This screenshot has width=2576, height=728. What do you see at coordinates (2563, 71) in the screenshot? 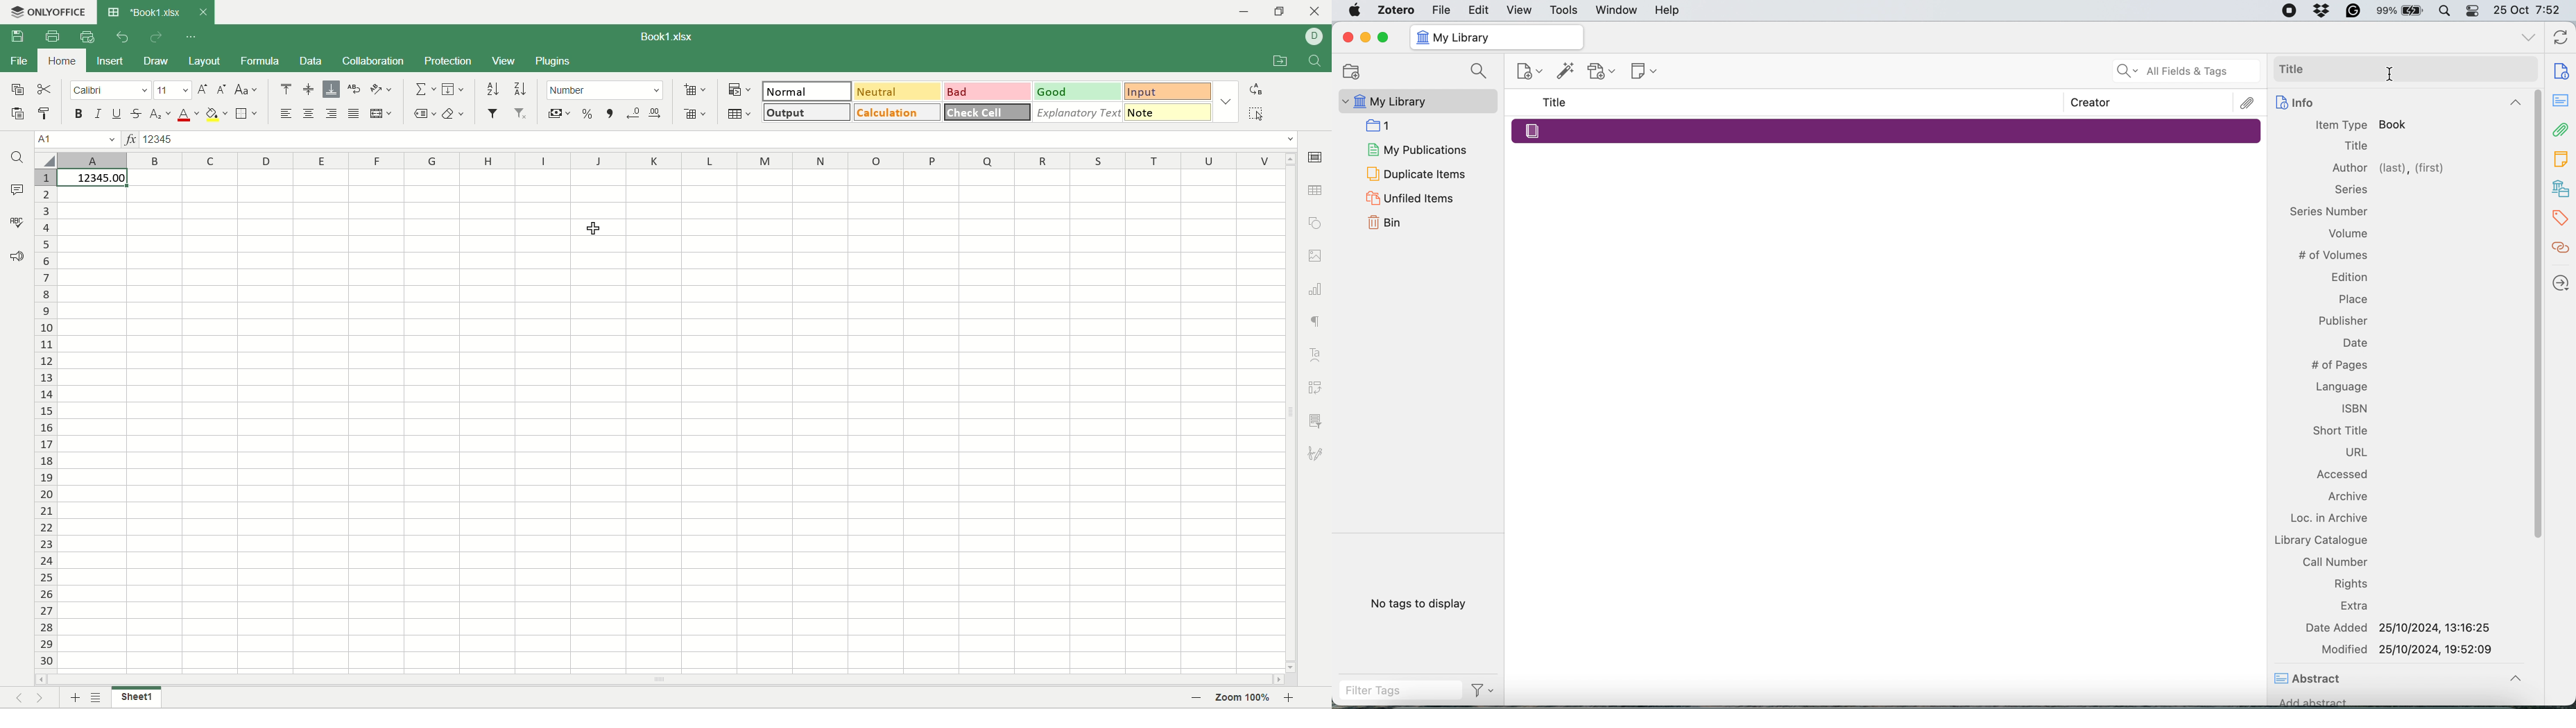
I see `Document` at bounding box center [2563, 71].